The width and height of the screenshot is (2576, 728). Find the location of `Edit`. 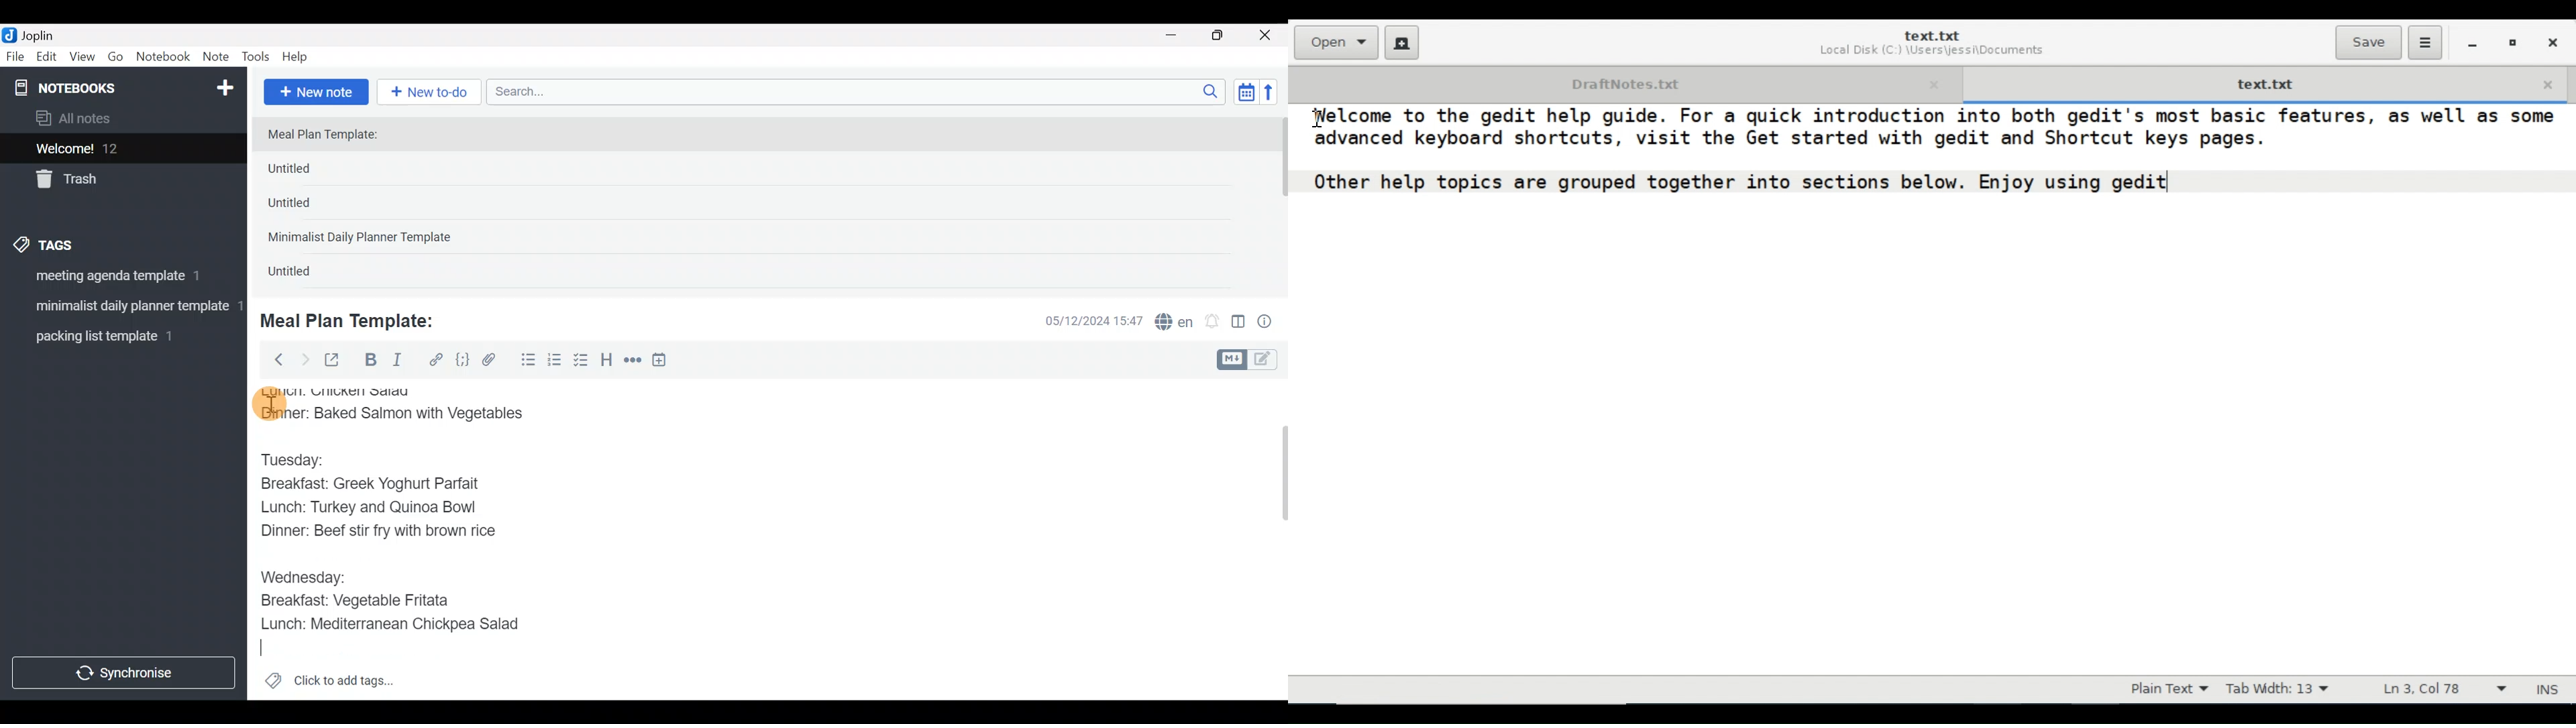

Edit is located at coordinates (47, 59).